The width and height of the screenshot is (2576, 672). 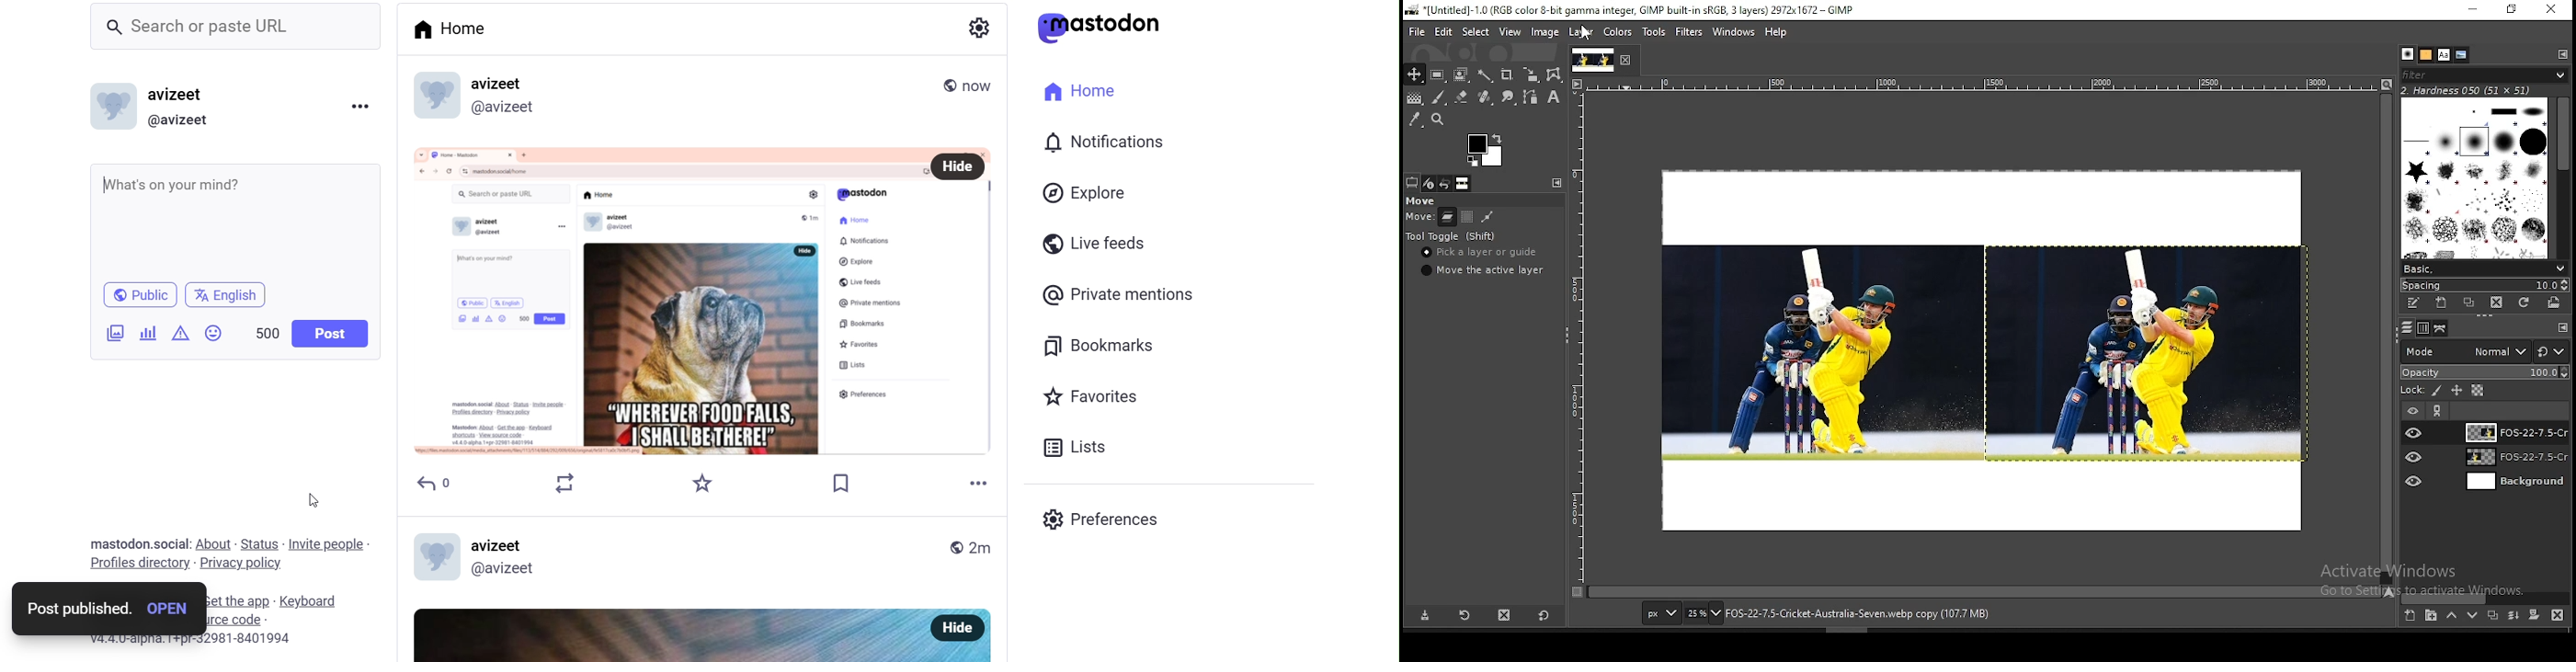 What do you see at coordinates (1506, 74) in the screenshot?
I see `crop tool` at bounding box center [1506, 74].